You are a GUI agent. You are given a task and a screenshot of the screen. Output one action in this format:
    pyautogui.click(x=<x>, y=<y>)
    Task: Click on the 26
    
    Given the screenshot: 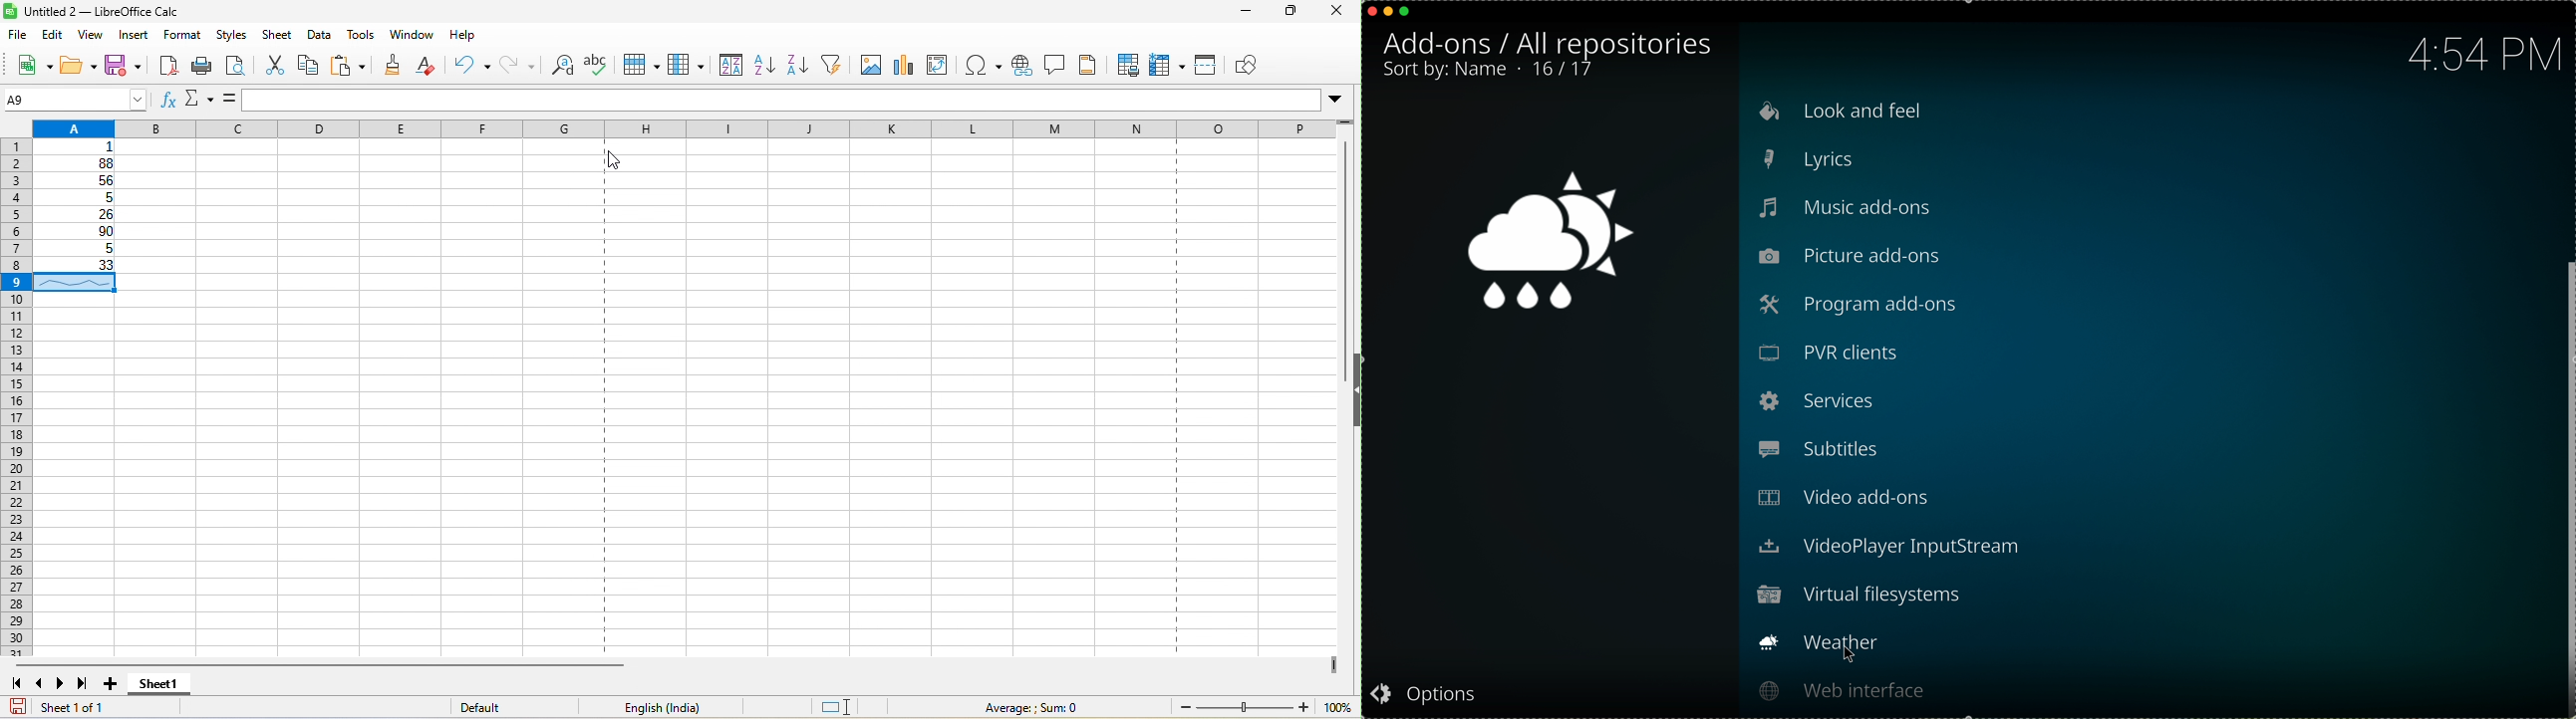 What is the action you would take?
    pyautogui.click(x=79, y=215)
    